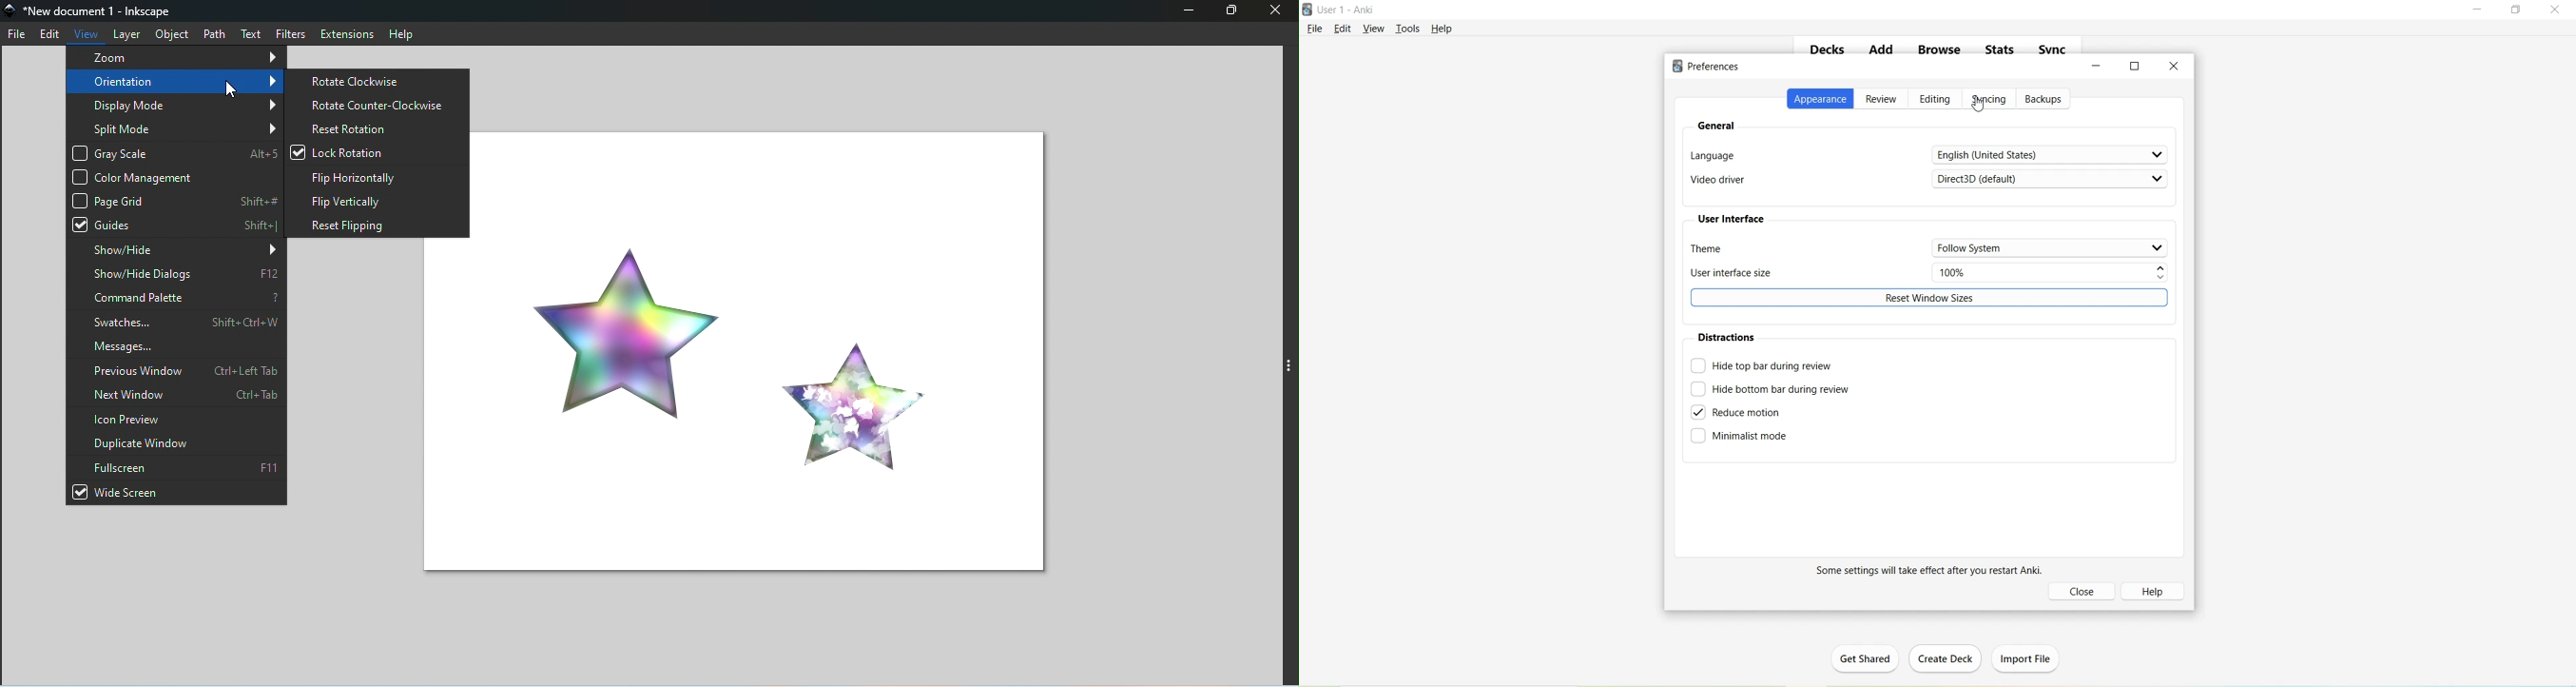  What do you see at coordinates (2084, 591) in the screenshot?
I see `Close` at bounding box center [2084, 591].